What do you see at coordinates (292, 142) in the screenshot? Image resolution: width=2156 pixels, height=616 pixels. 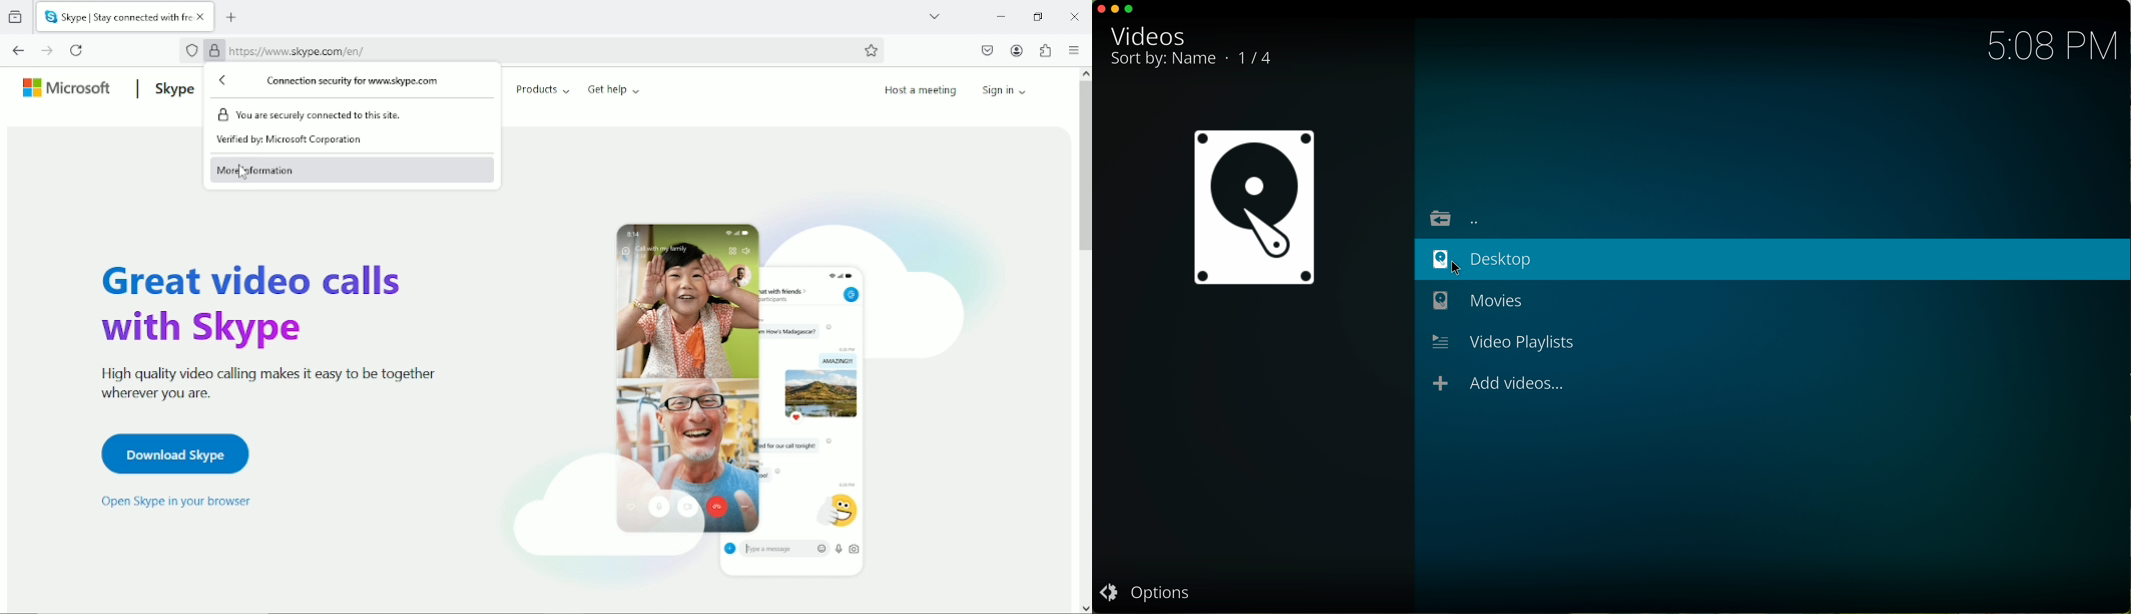 I see `Verified by Microsoft Corporation` at bounding box center [292, 142].